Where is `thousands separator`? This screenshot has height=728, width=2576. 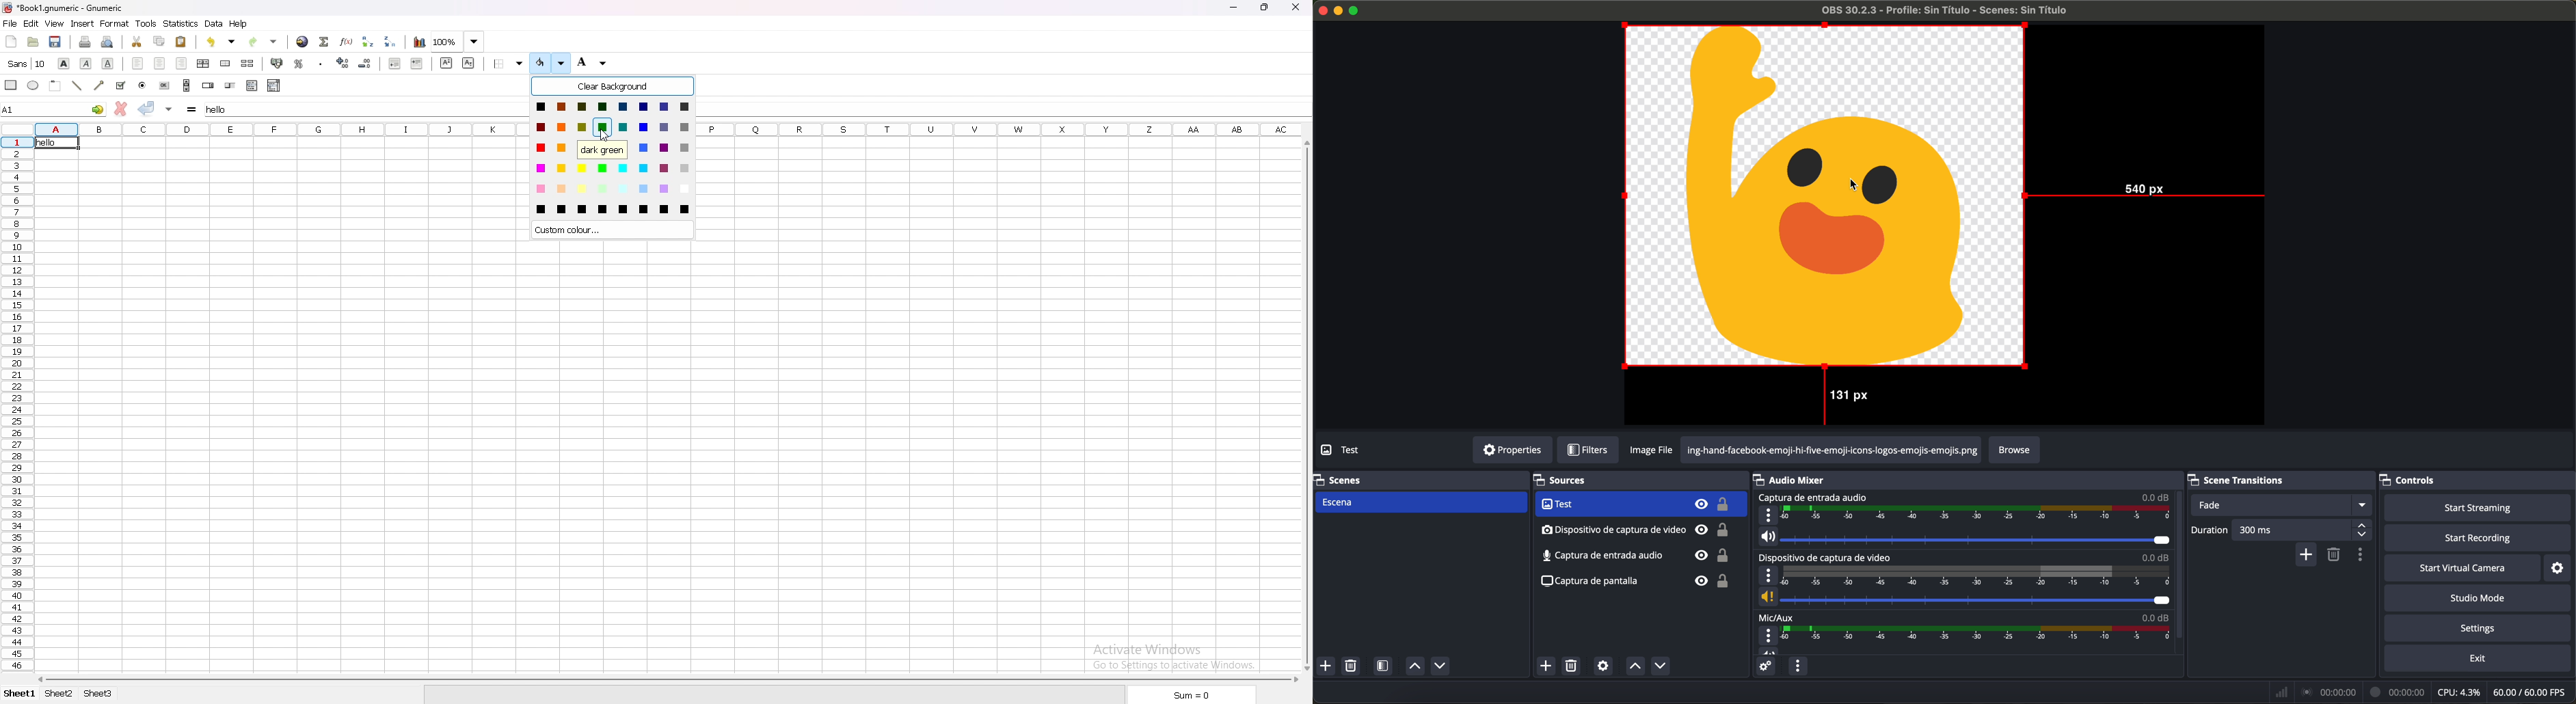
thousands separator is located at coordinates (321, 64).